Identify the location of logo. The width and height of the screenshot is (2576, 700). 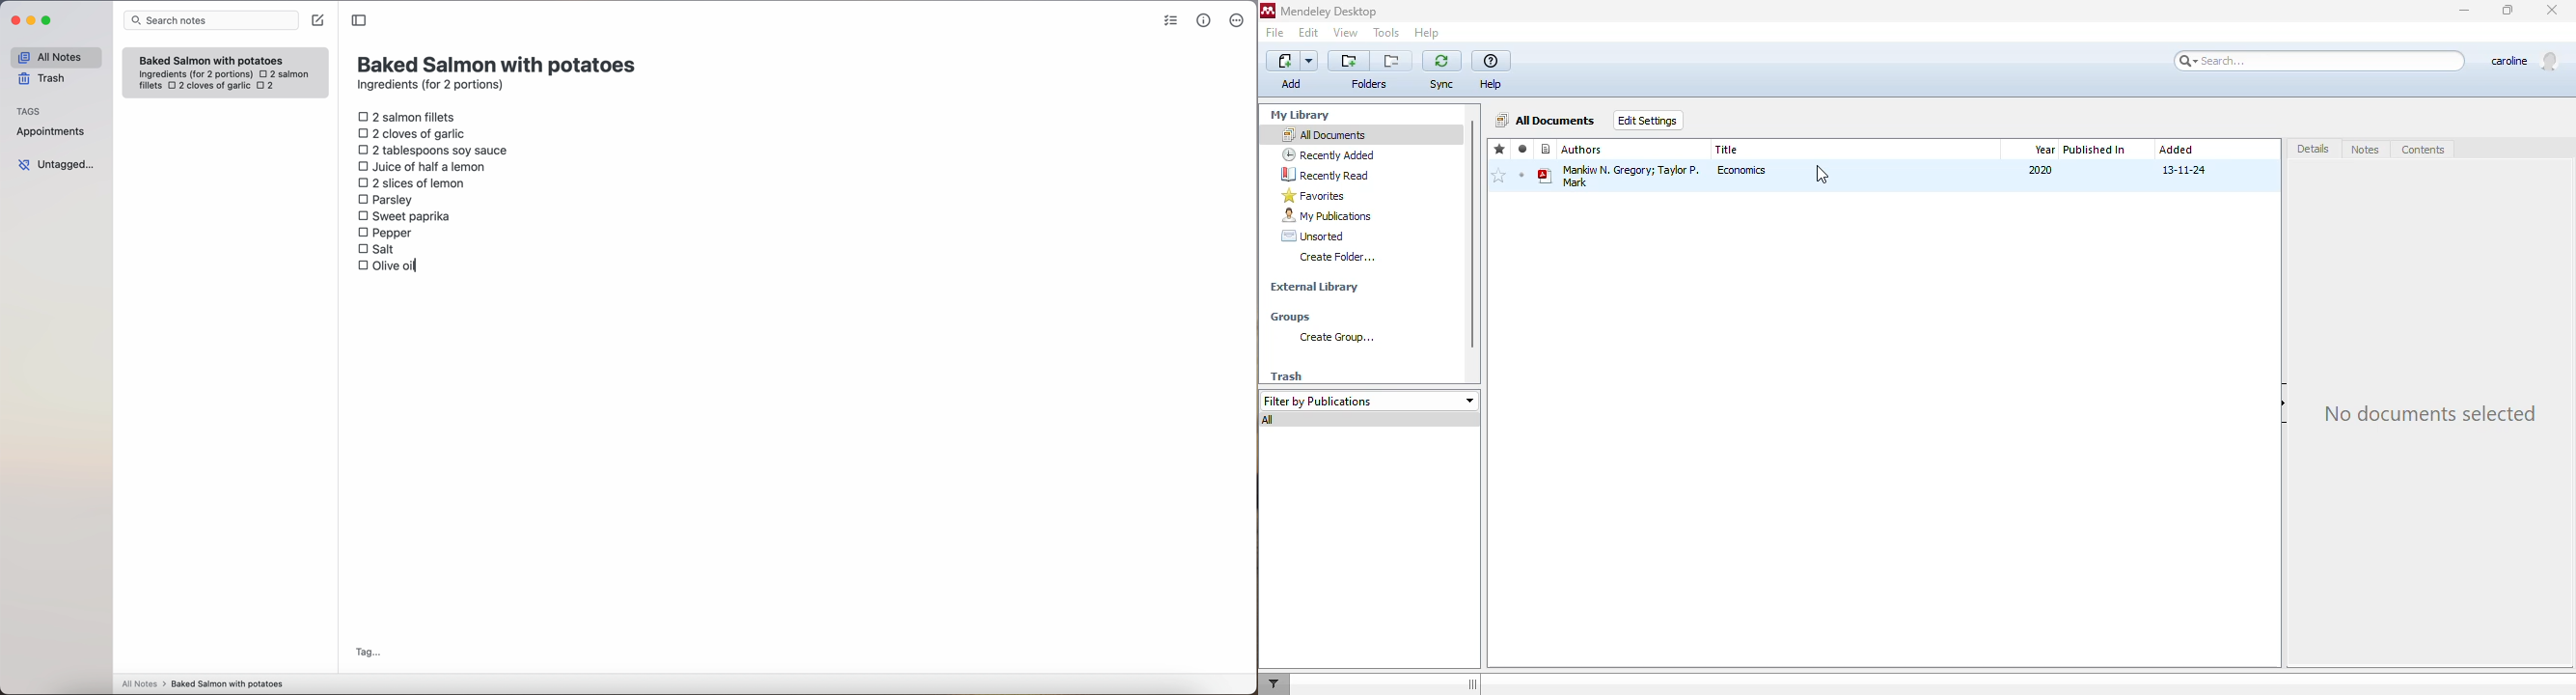
(1267, 11).